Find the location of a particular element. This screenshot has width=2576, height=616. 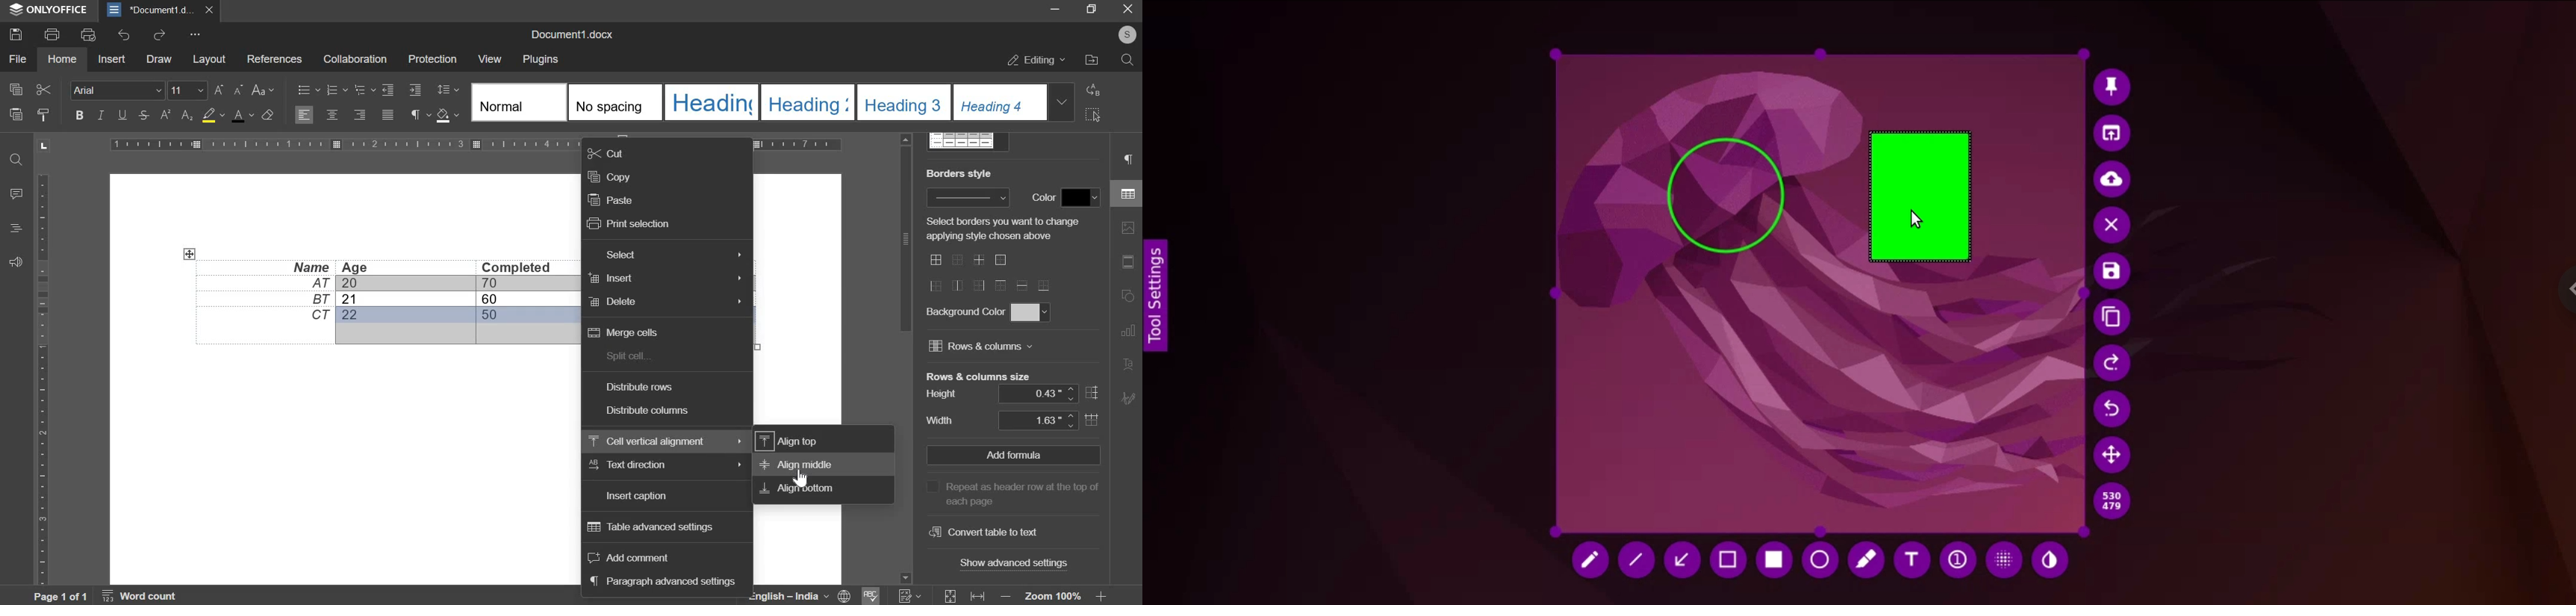

distribute rows is located at coordinates (641, 387).